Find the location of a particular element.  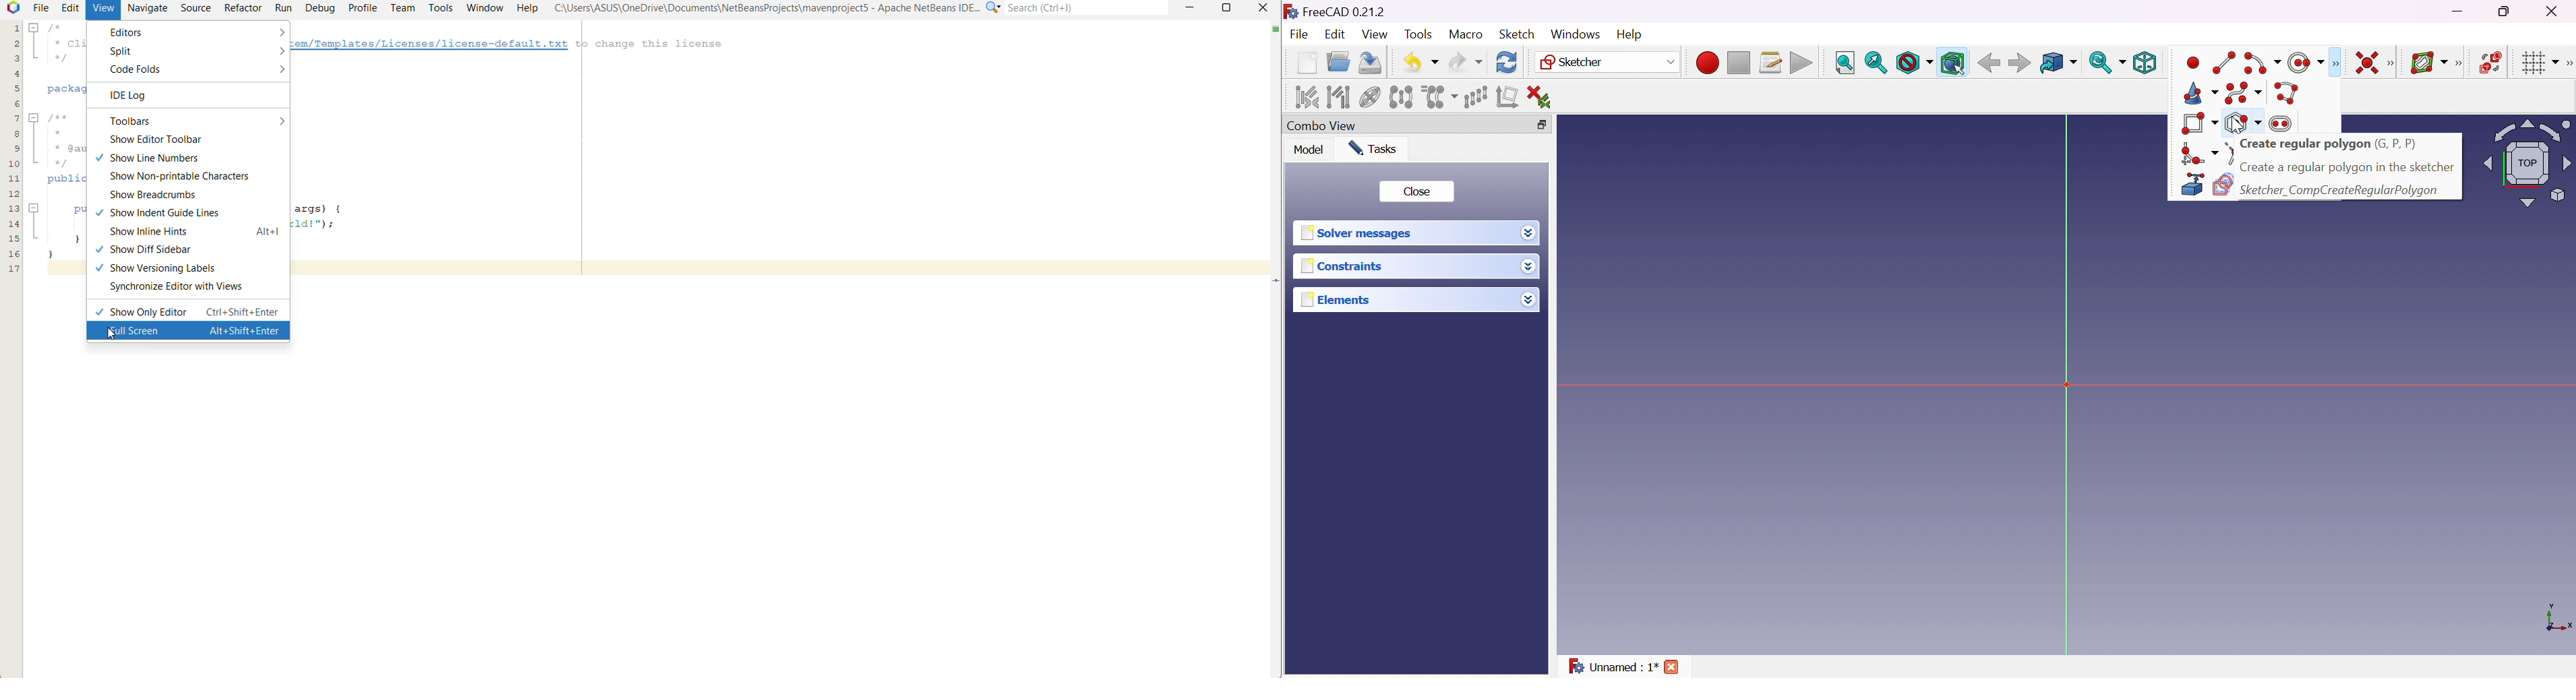

Forward is located at coordinates (2020, 62).